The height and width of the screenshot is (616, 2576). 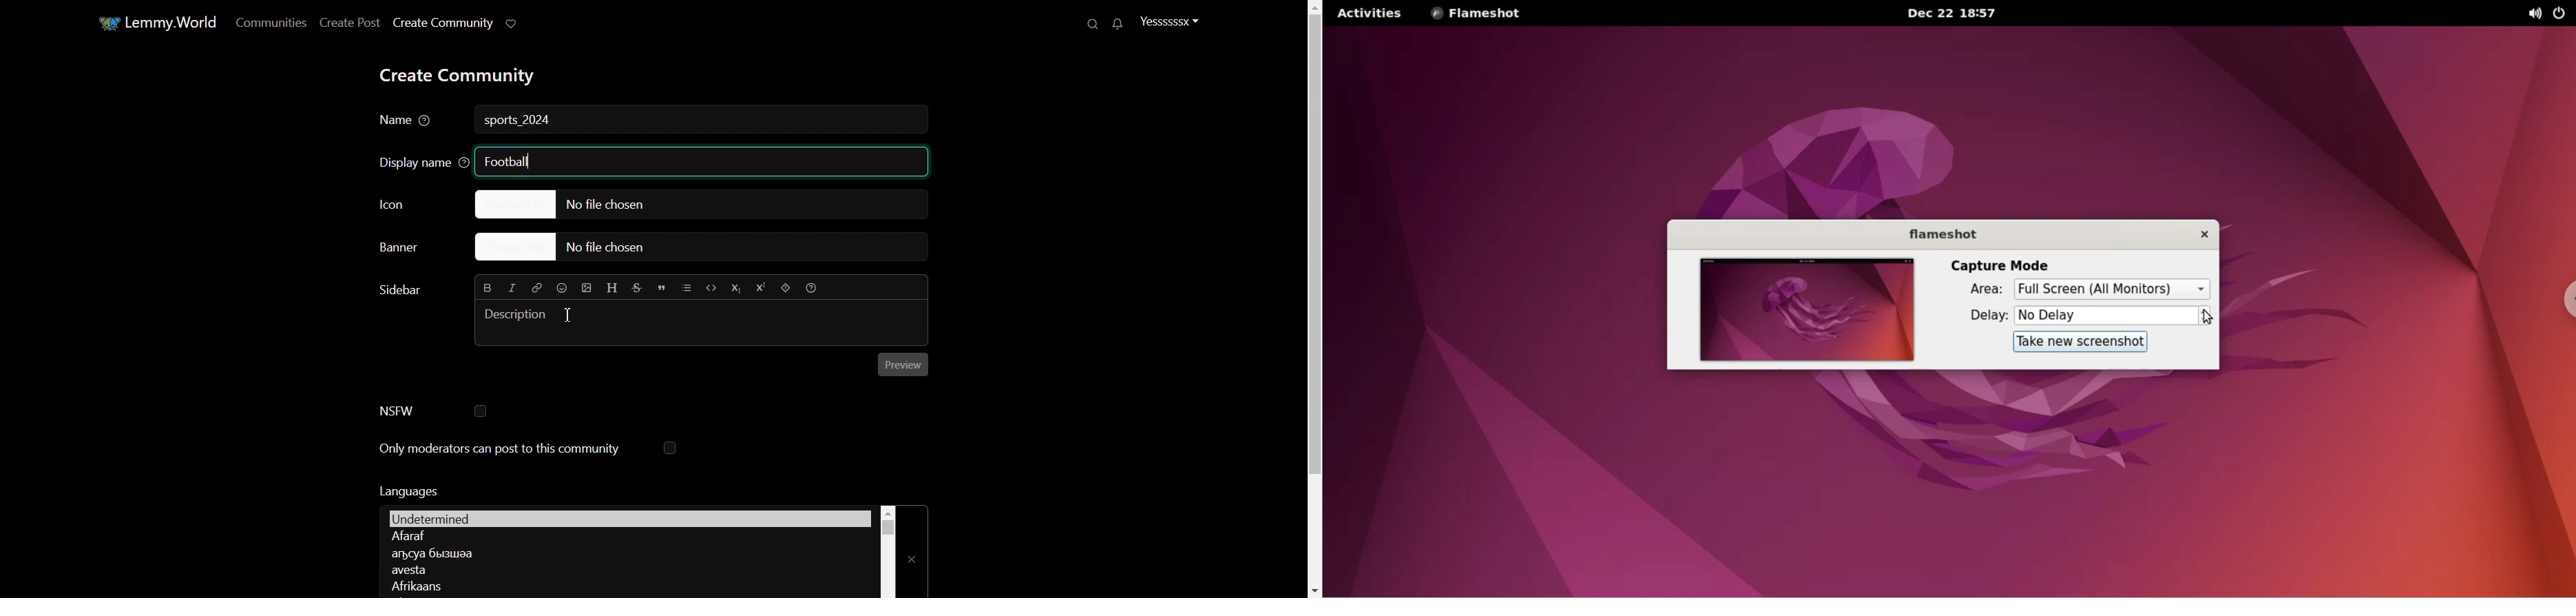 I want to click on Profile, so click(x=1169, y=21).